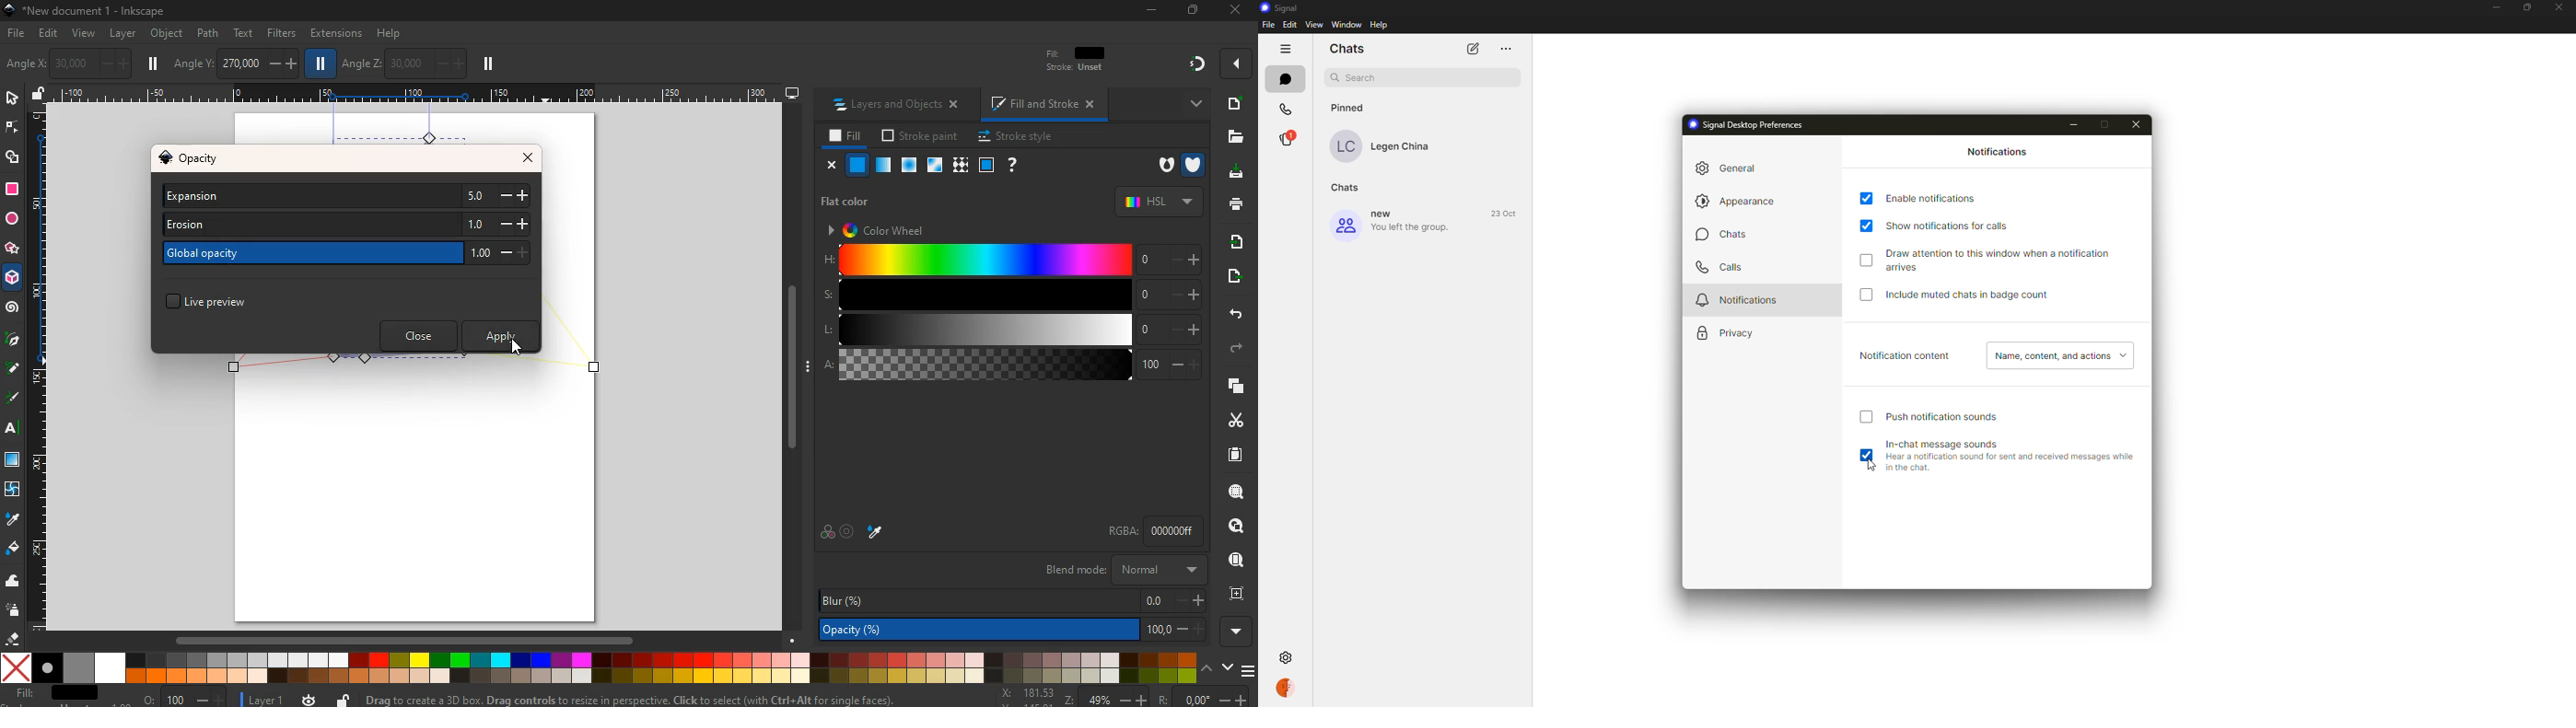 The height and width of the screenshot is (728, 2576). What do you see at coordinates (1381, 213) in the screenshot?
I see `new` at bounding box center [1381, 213].